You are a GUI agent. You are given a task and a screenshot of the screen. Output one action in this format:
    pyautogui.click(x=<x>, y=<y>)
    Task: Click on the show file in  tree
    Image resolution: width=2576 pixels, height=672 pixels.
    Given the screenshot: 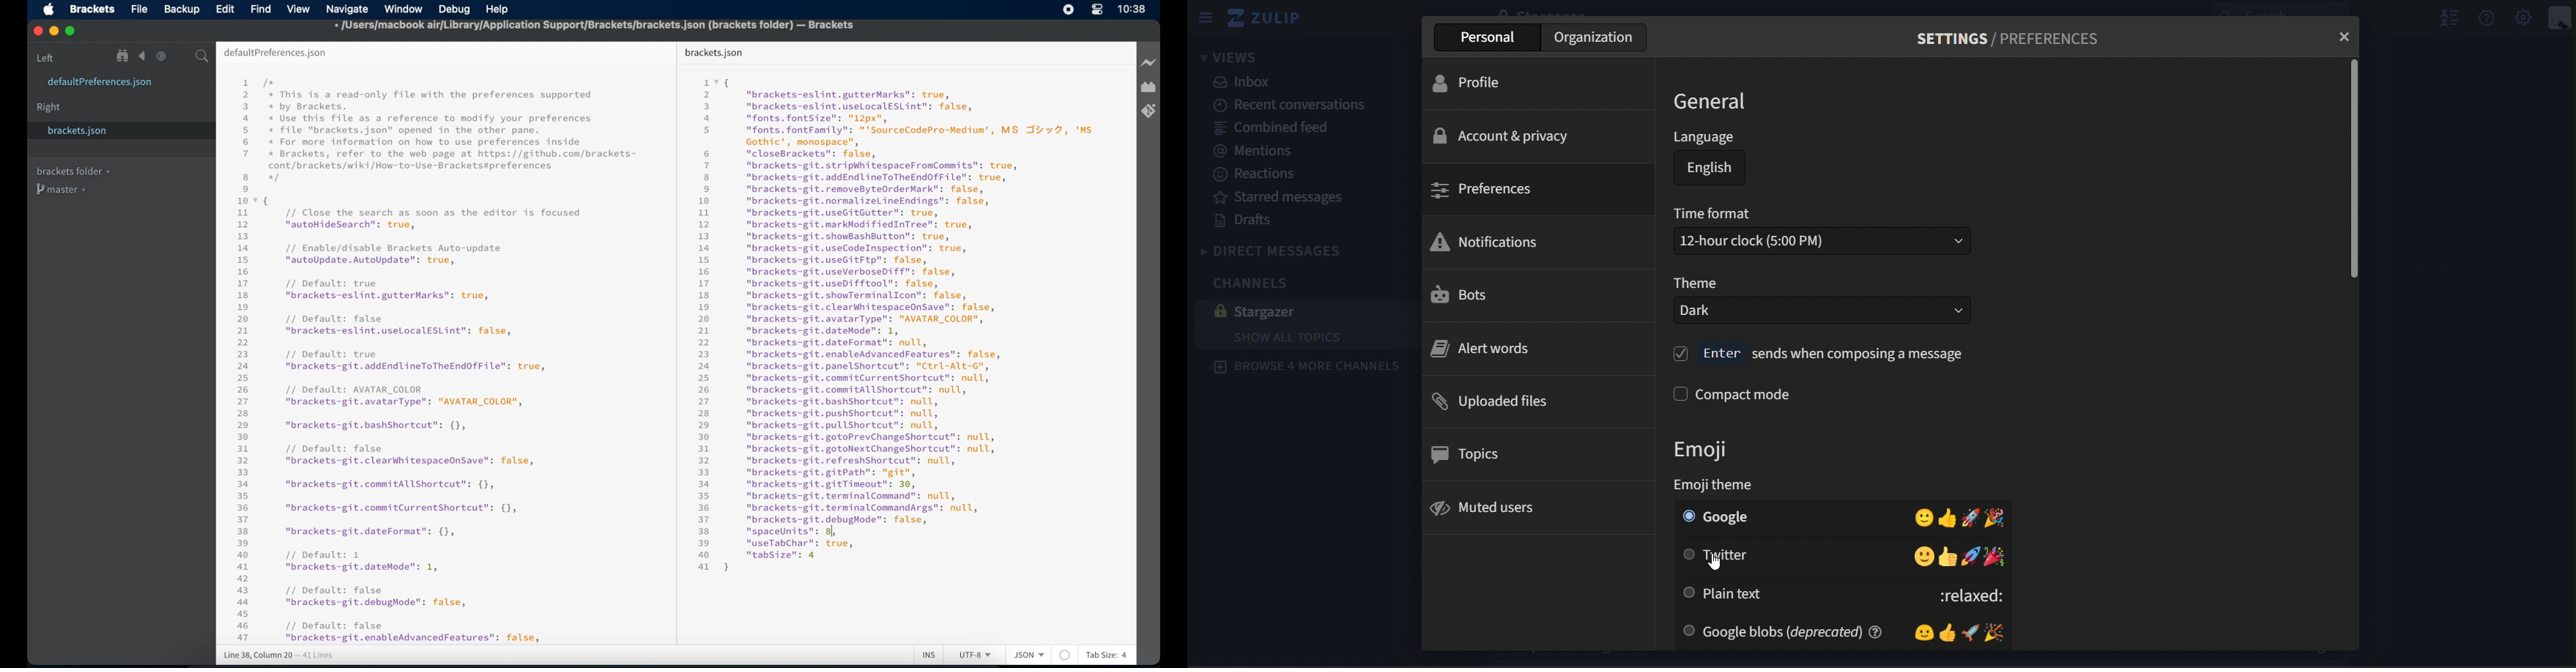 What is the action you would take?
    pyautogui.click(x=123, y=56)
    